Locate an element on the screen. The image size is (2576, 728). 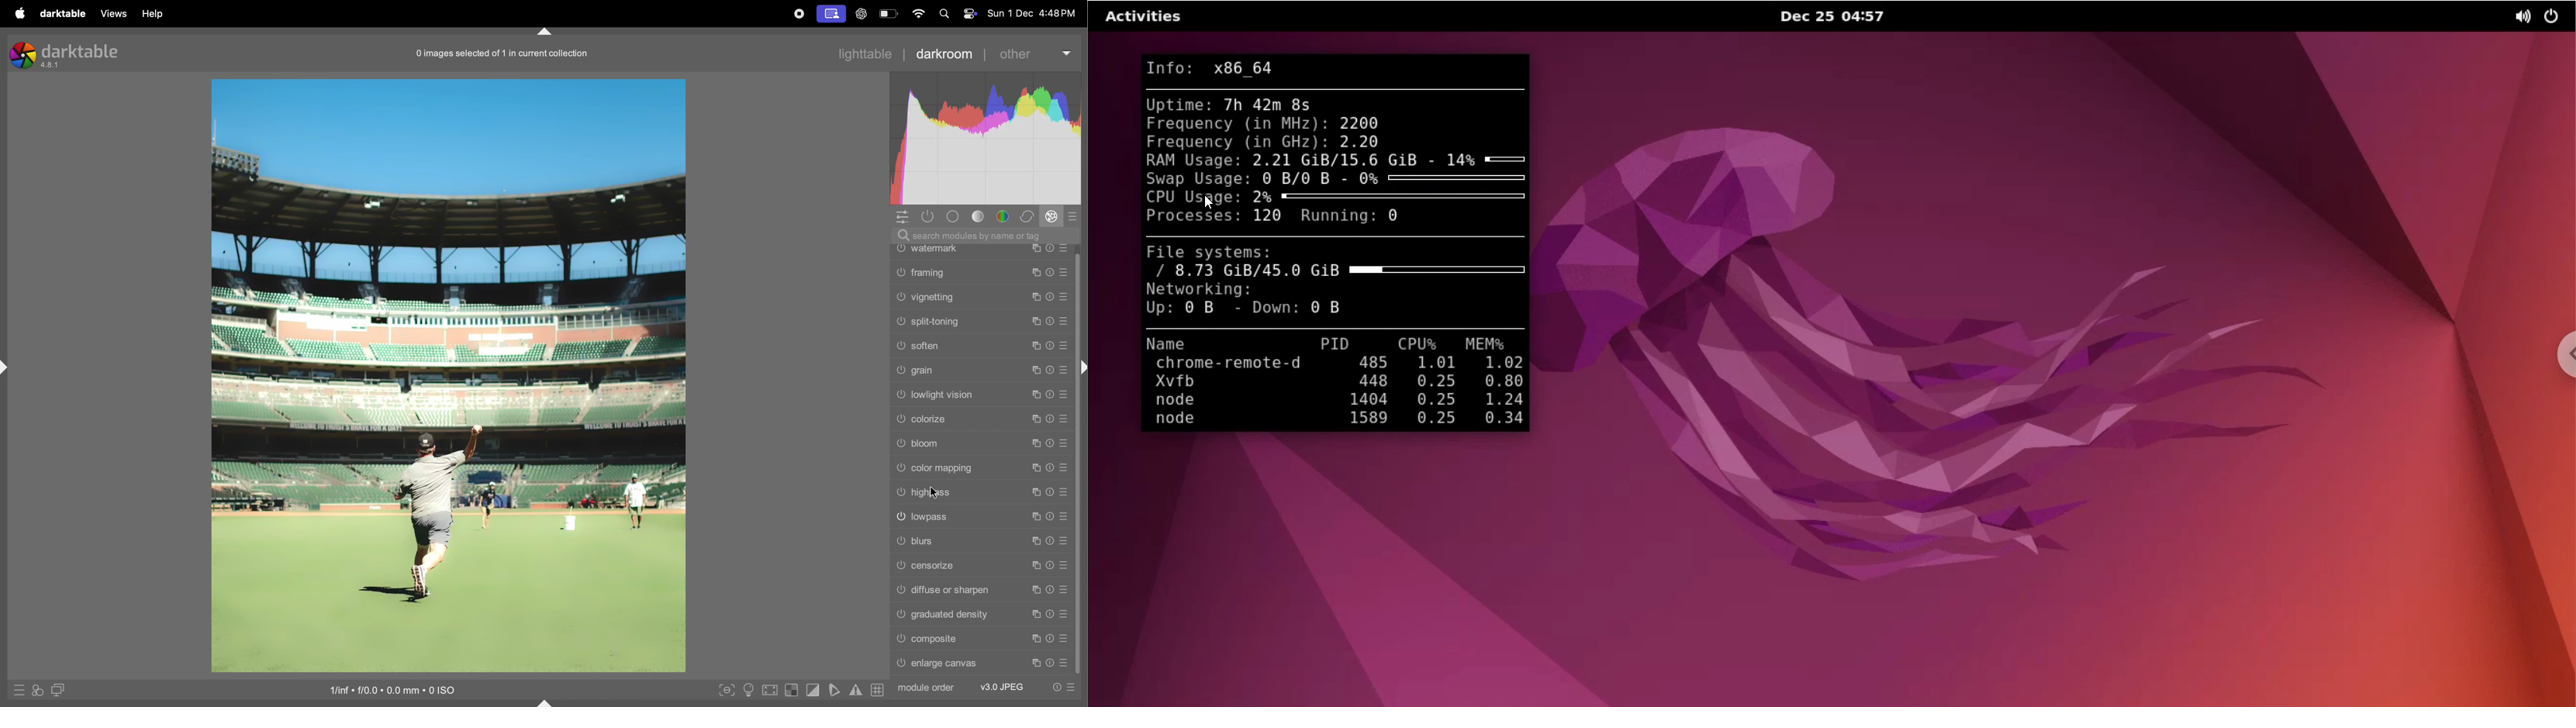
cahtgpt is located at coordinates (860, 13).